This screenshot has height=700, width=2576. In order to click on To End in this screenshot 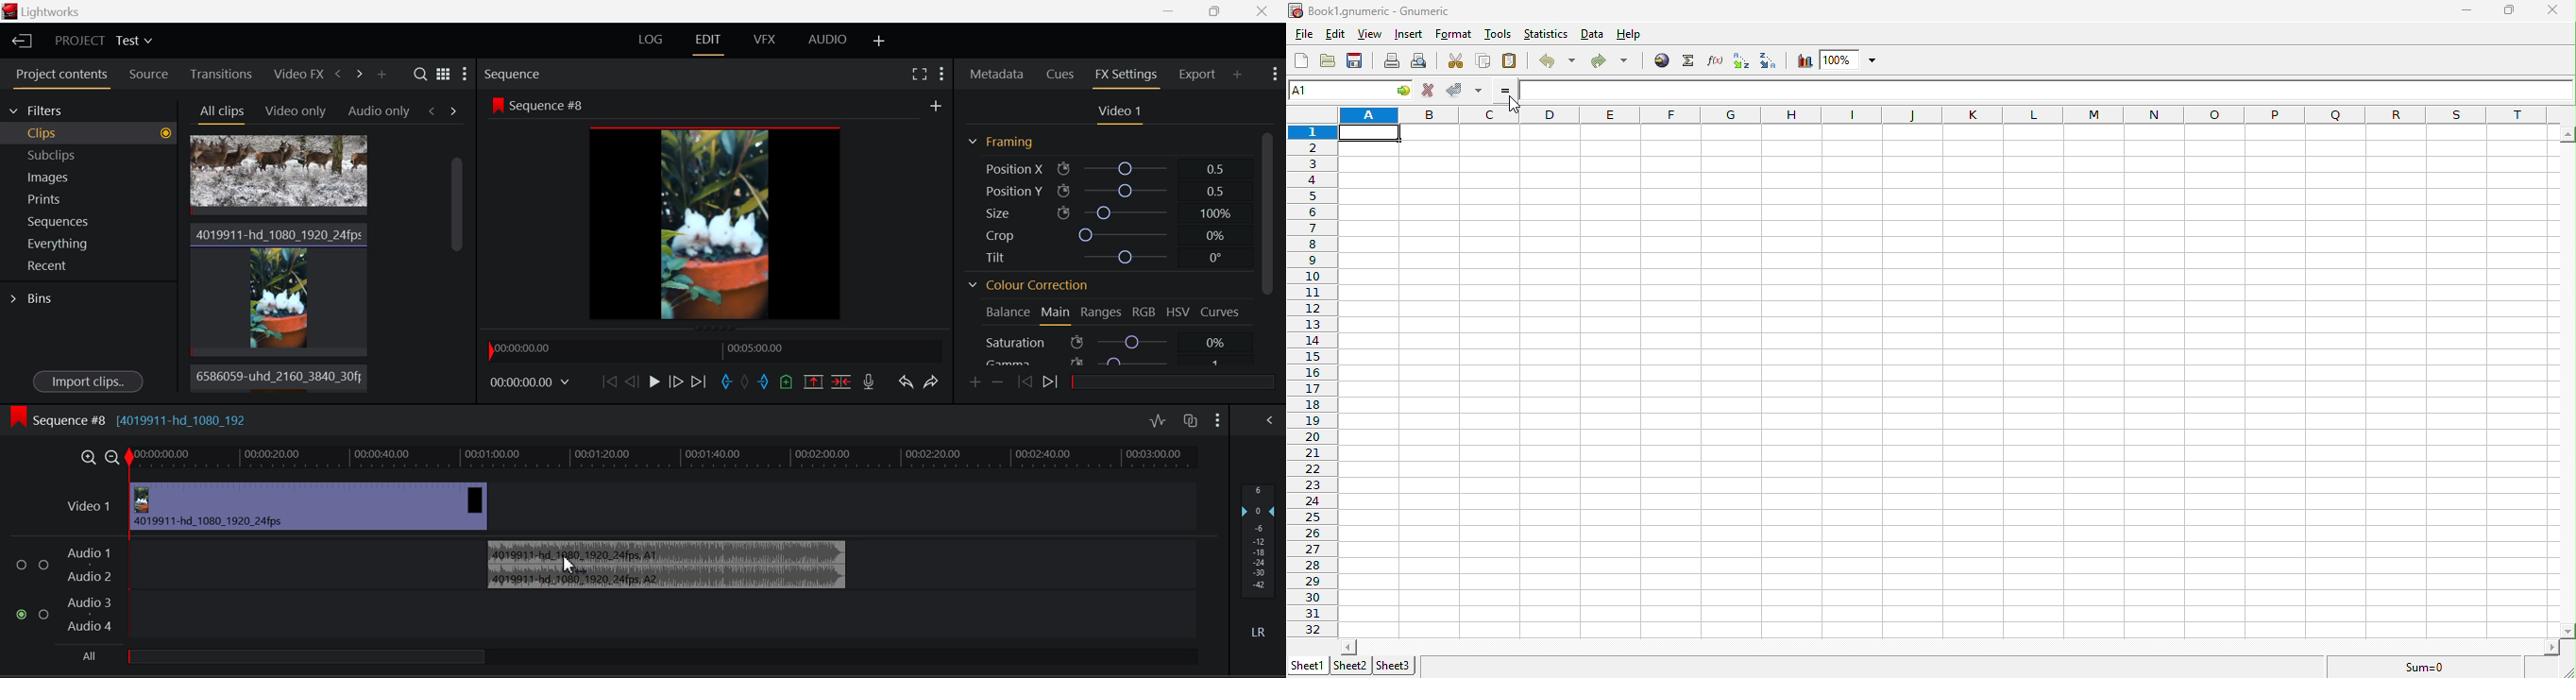, I will do `click(699, 383)`.